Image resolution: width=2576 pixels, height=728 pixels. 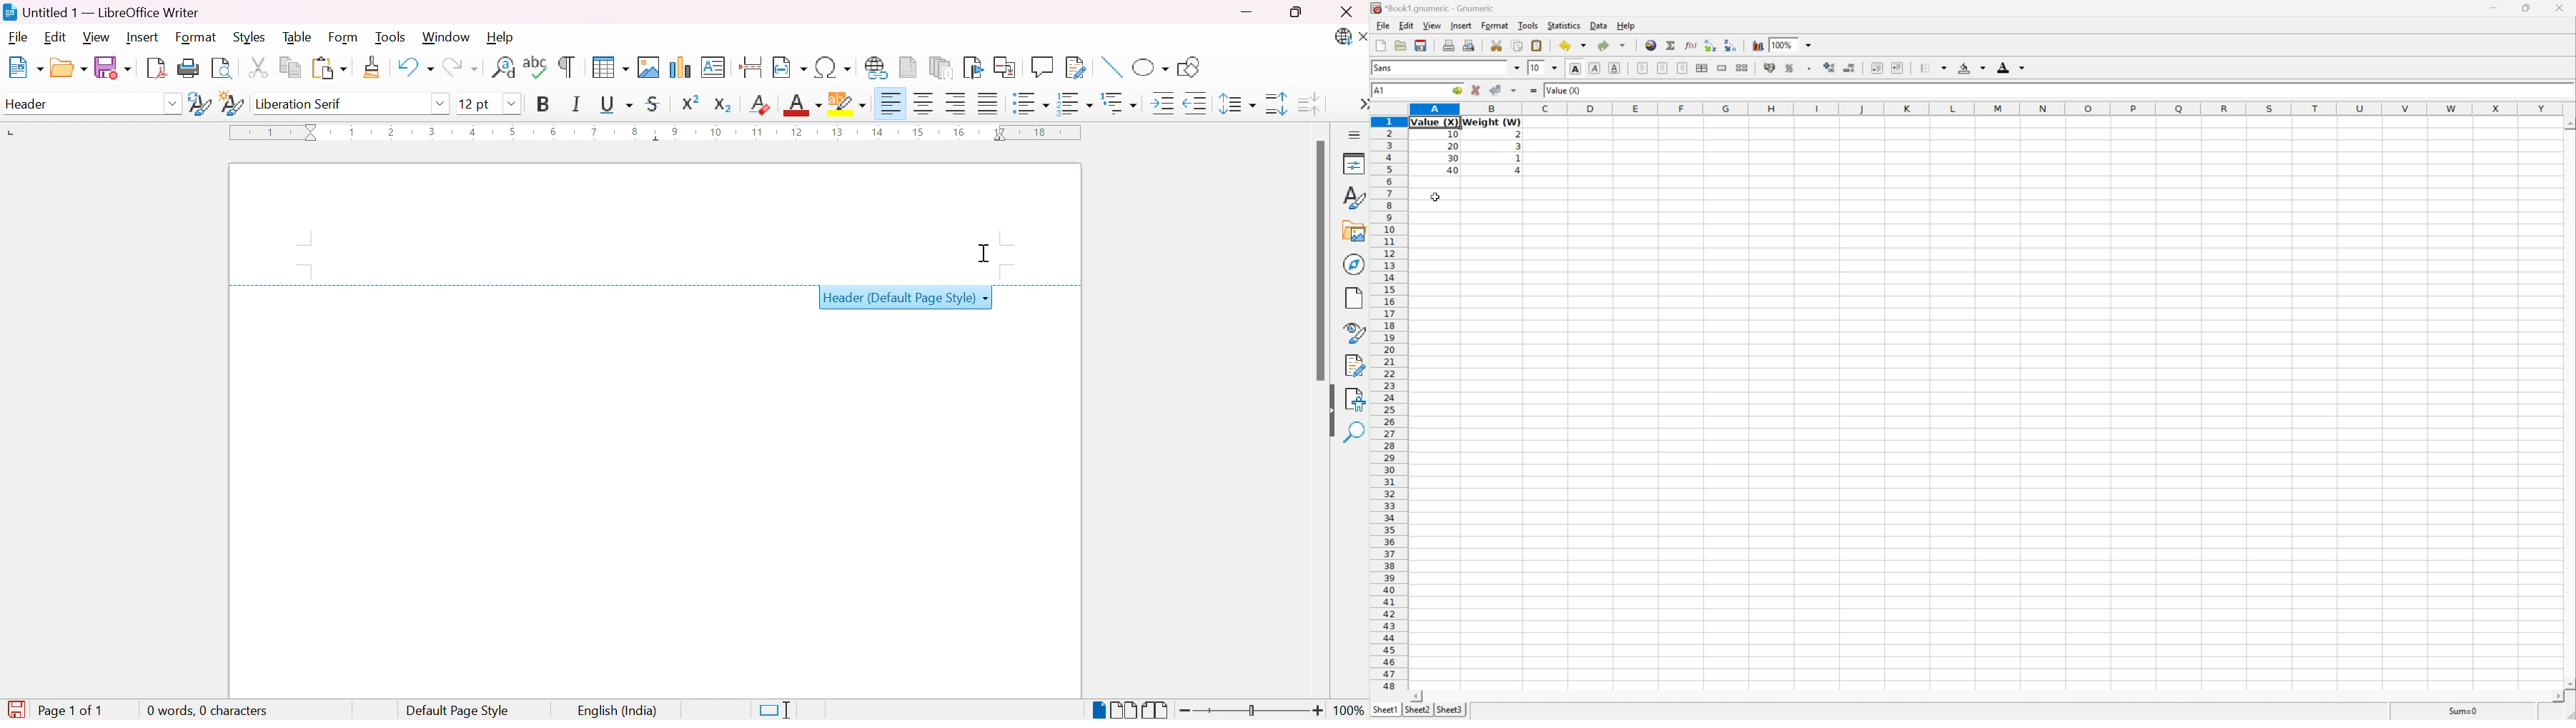 I want to click on Image annotation, so click(x=1112, y=67).